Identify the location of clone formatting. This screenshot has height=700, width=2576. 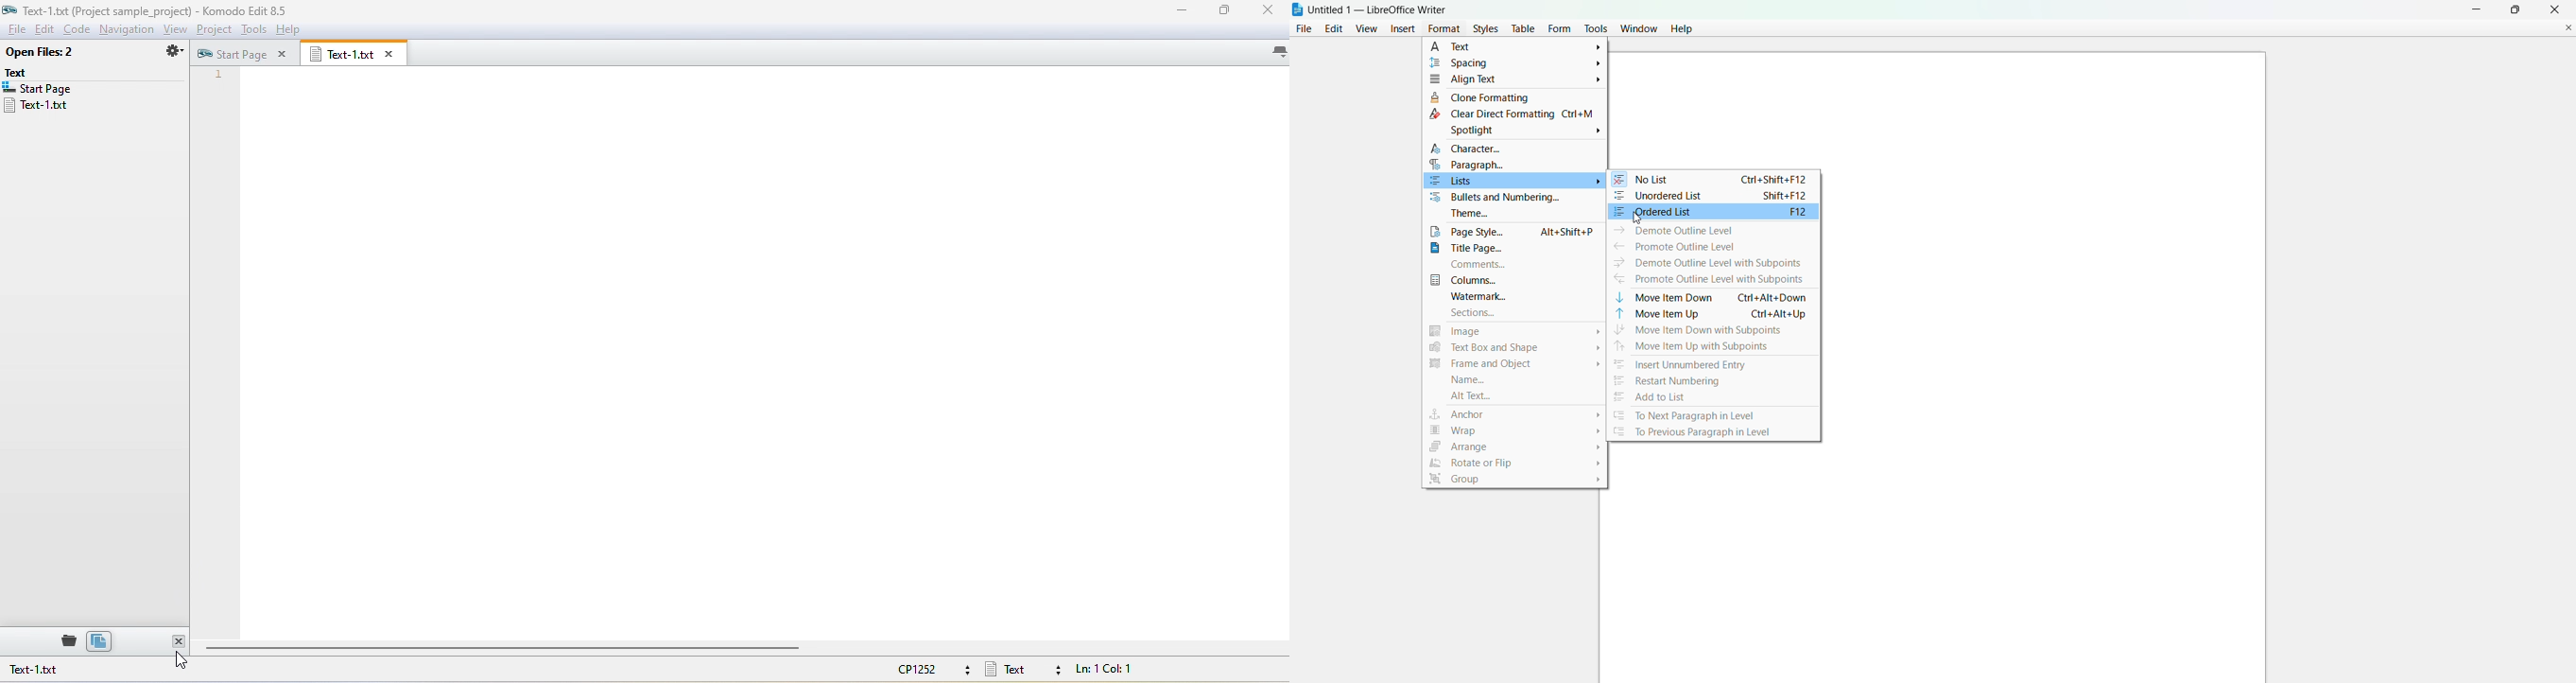
(1478, 98).